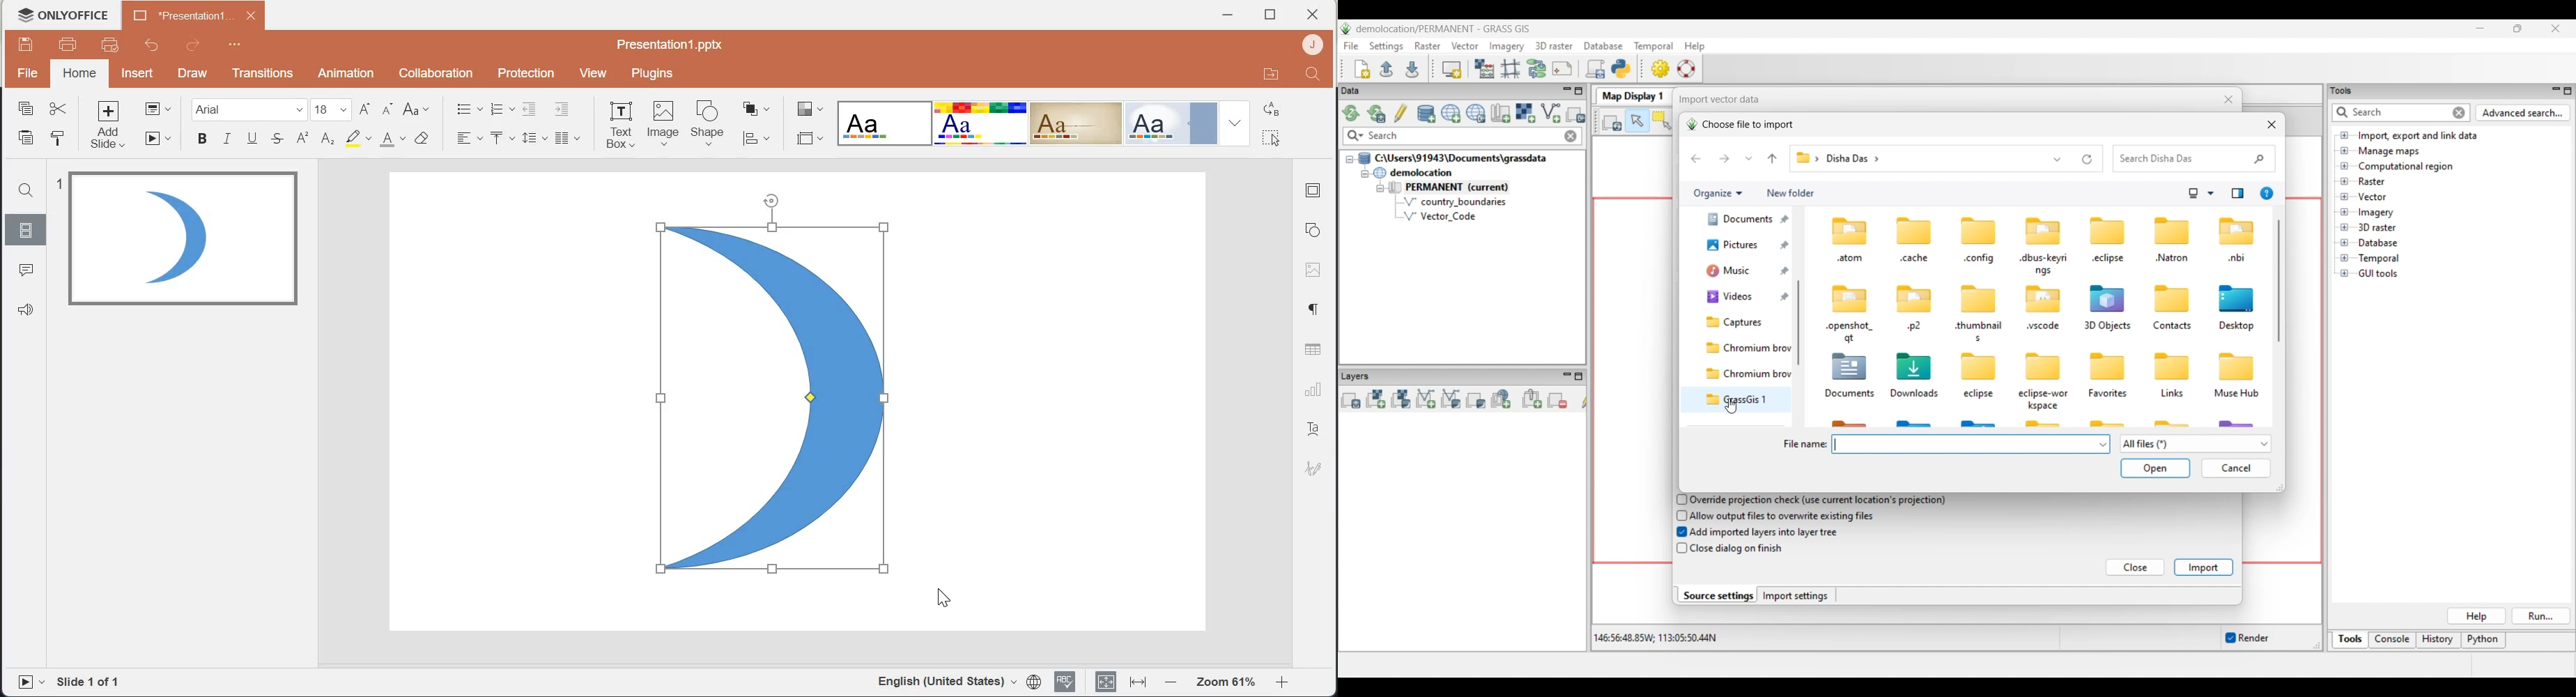 The height and width of the screenshot is (700, 2576). Describe the element at coordinates (25, 309) in the screenshot. I see `Feedback & Support` at that location.